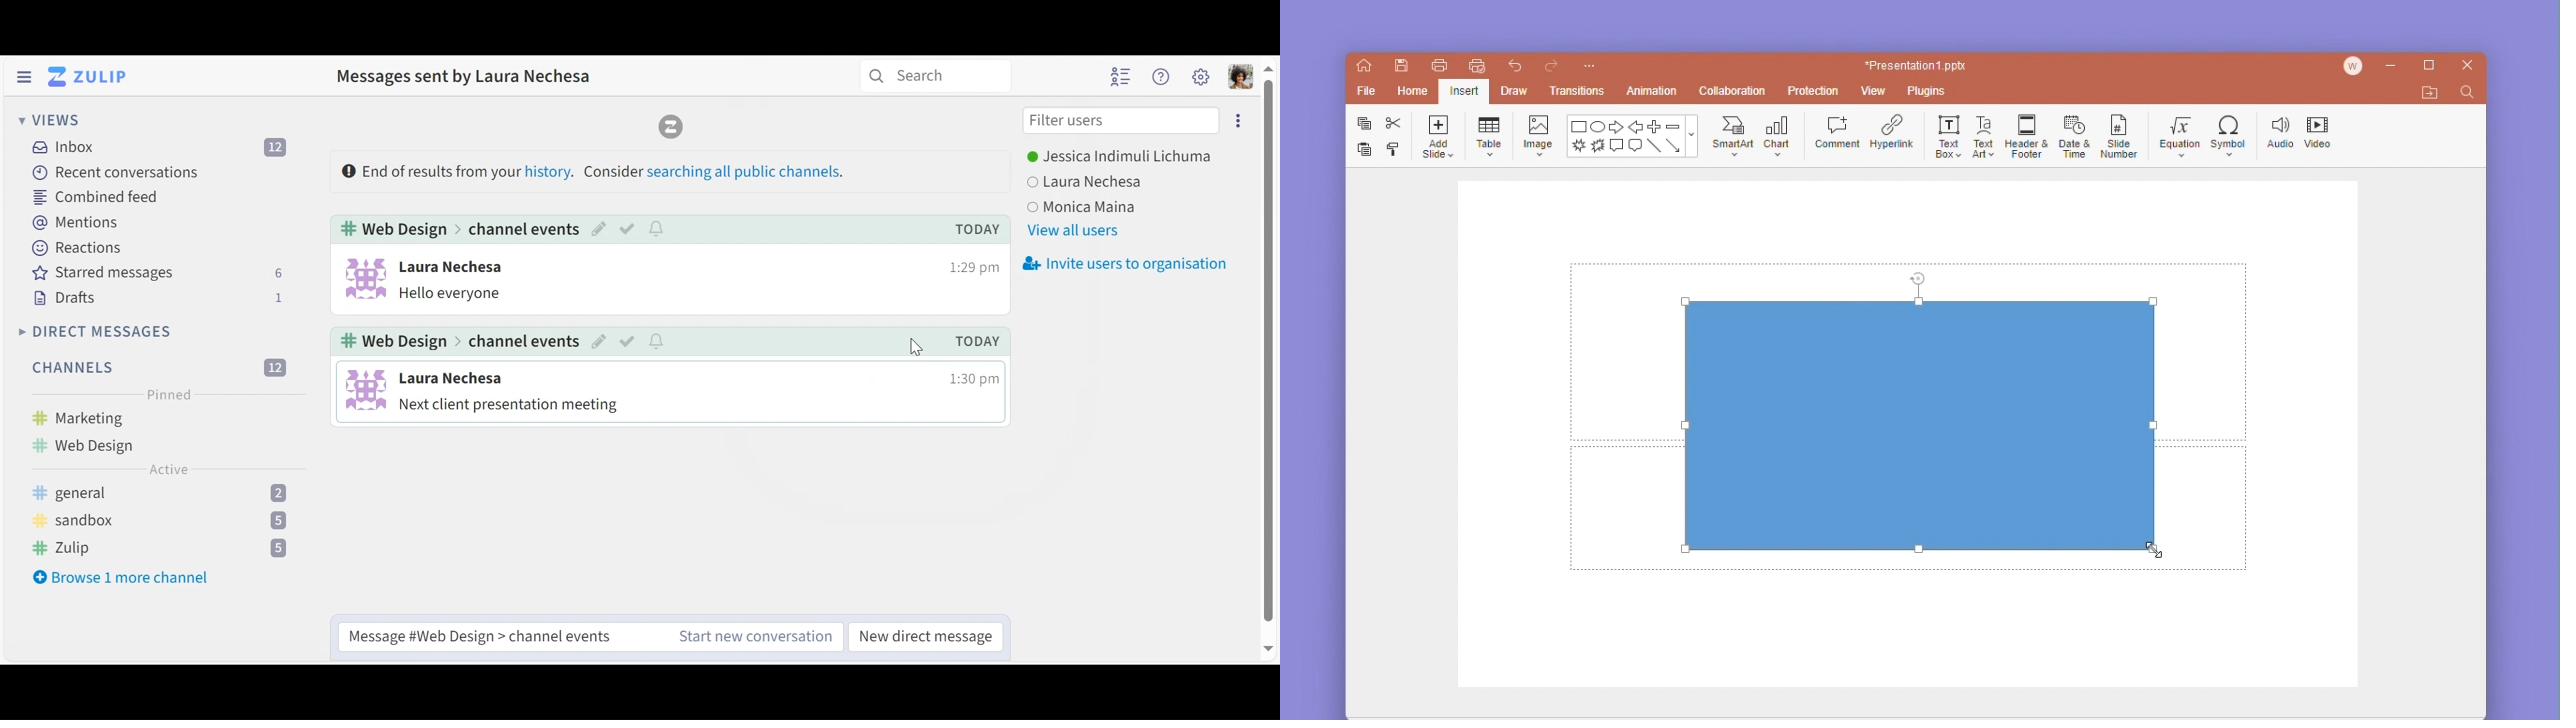 The image size is (2576, 728). I want to click on Combined feed, so click(97, 196).